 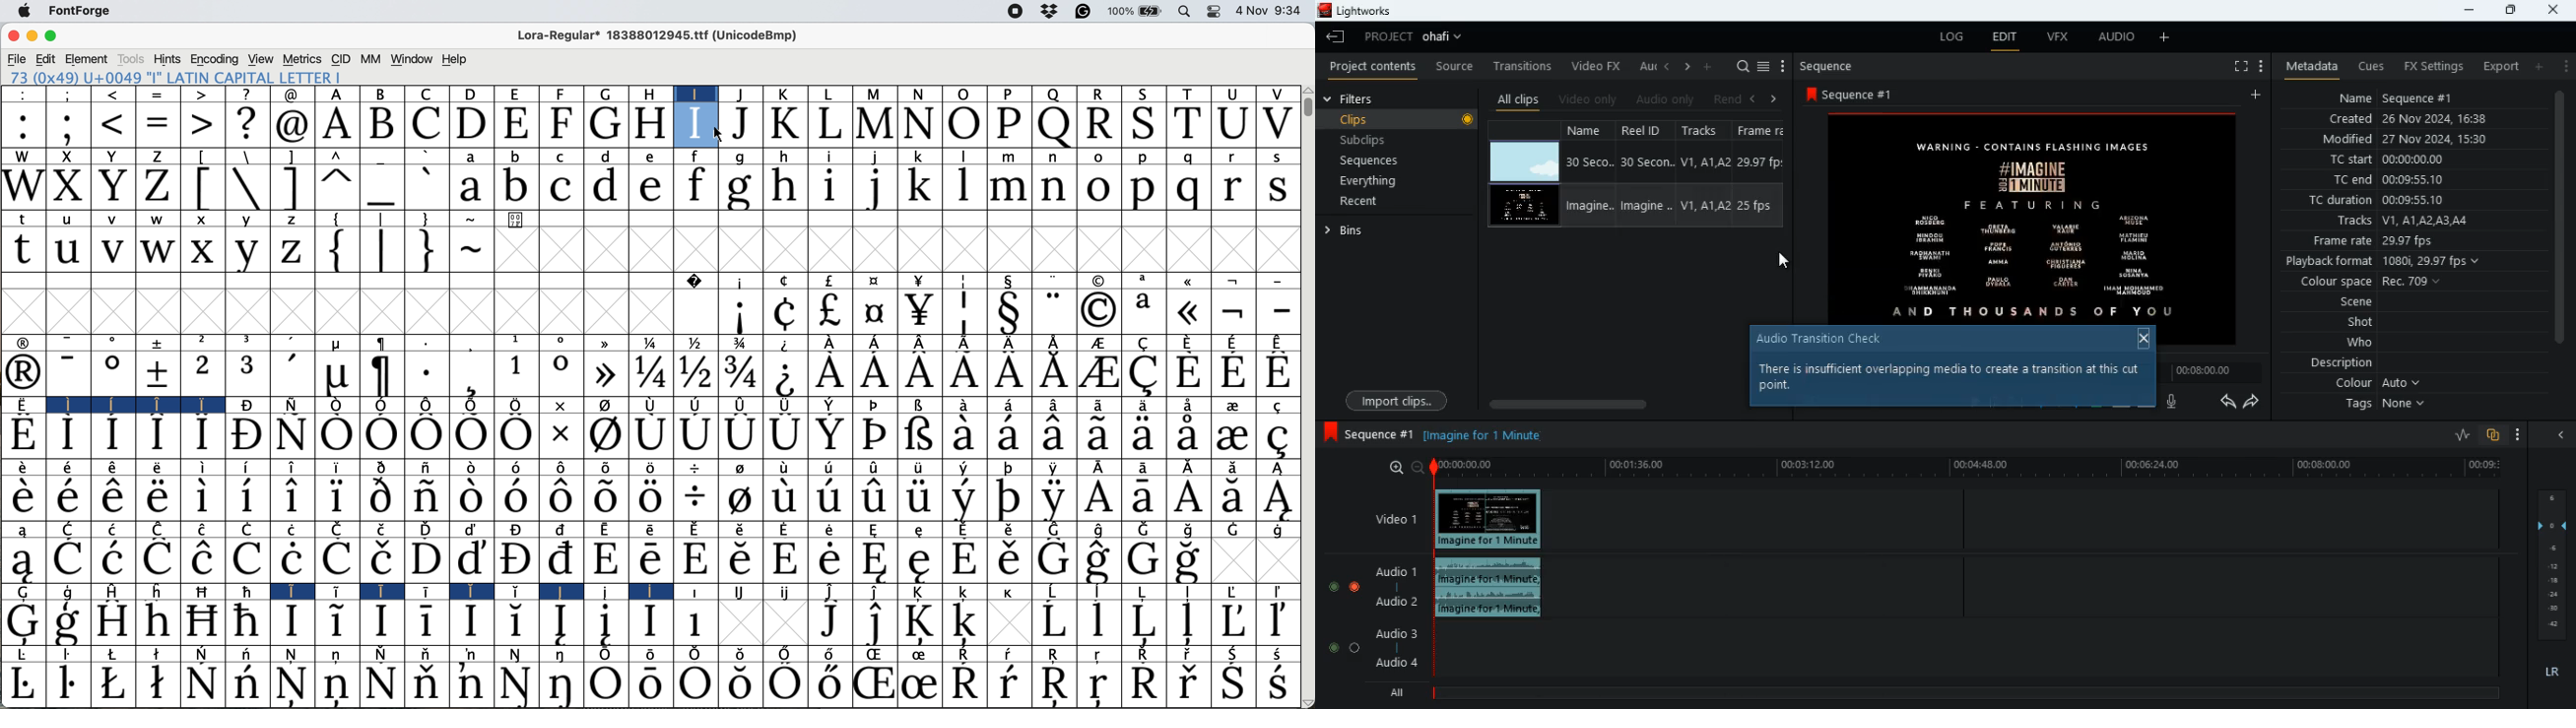 What do you see at coordinates (1149, 467) in the screenshot?
I see `Symbol` at bounding box center [1149, 467].